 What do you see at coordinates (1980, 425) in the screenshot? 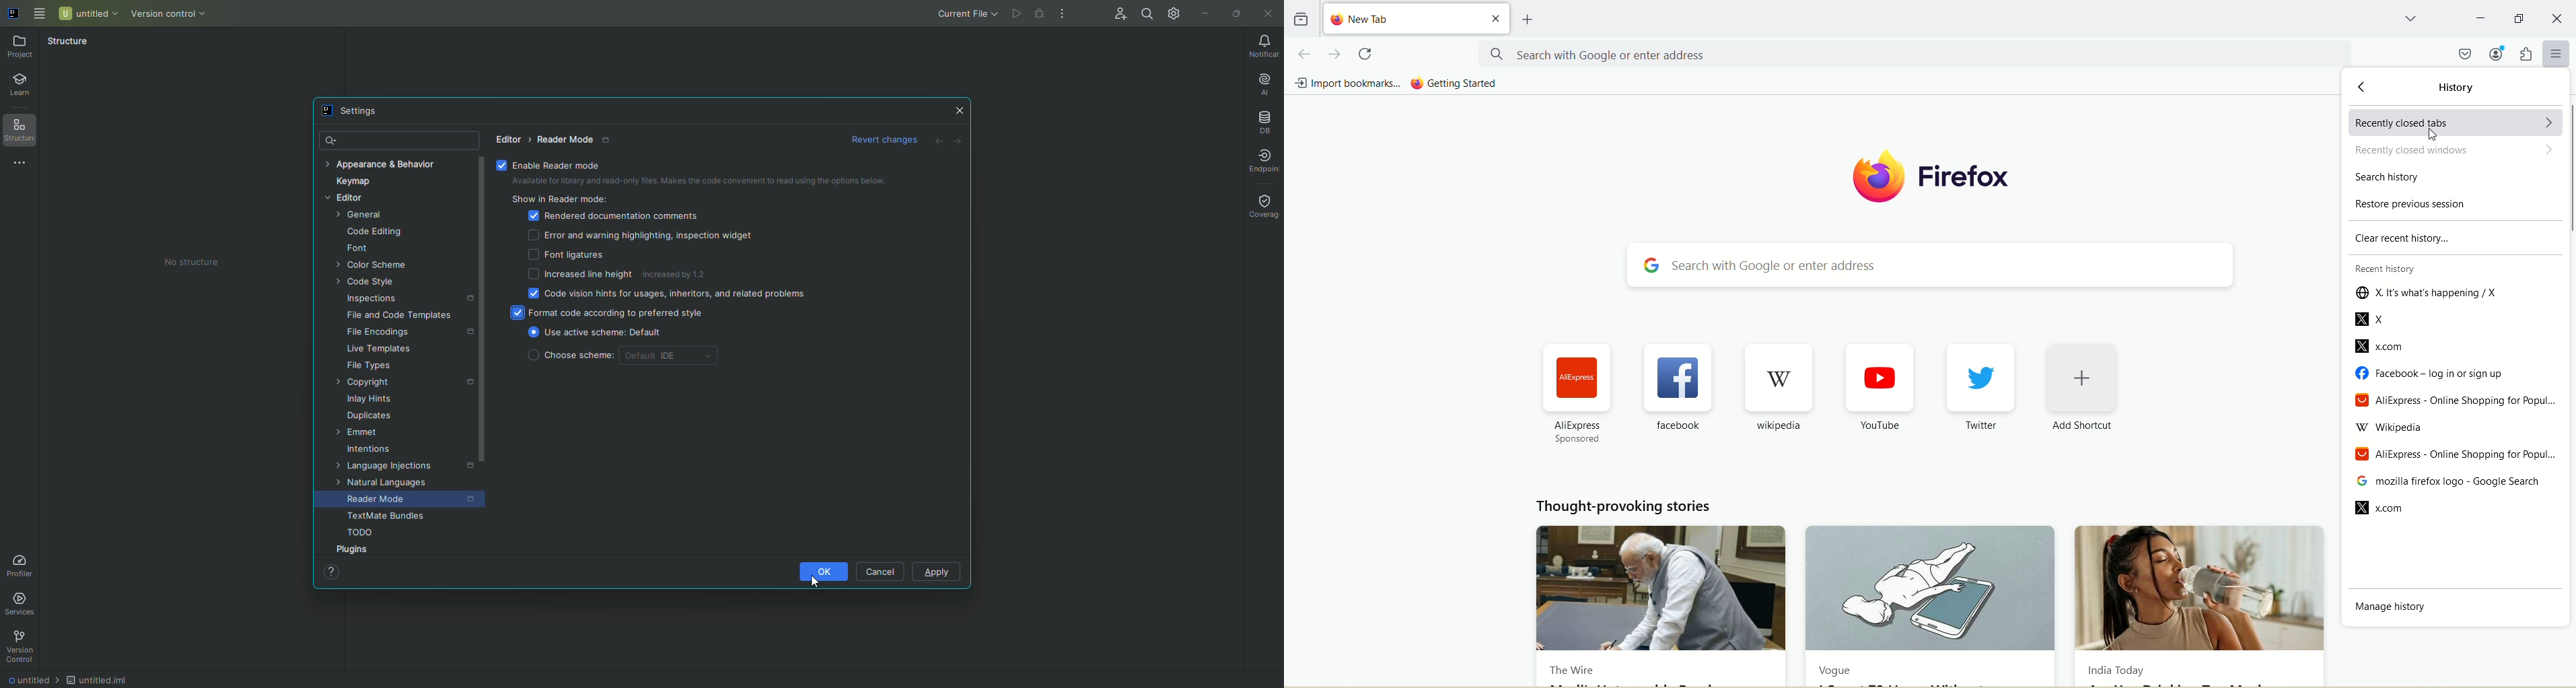
I see `Twitter` at bounding box center [1980, 425].